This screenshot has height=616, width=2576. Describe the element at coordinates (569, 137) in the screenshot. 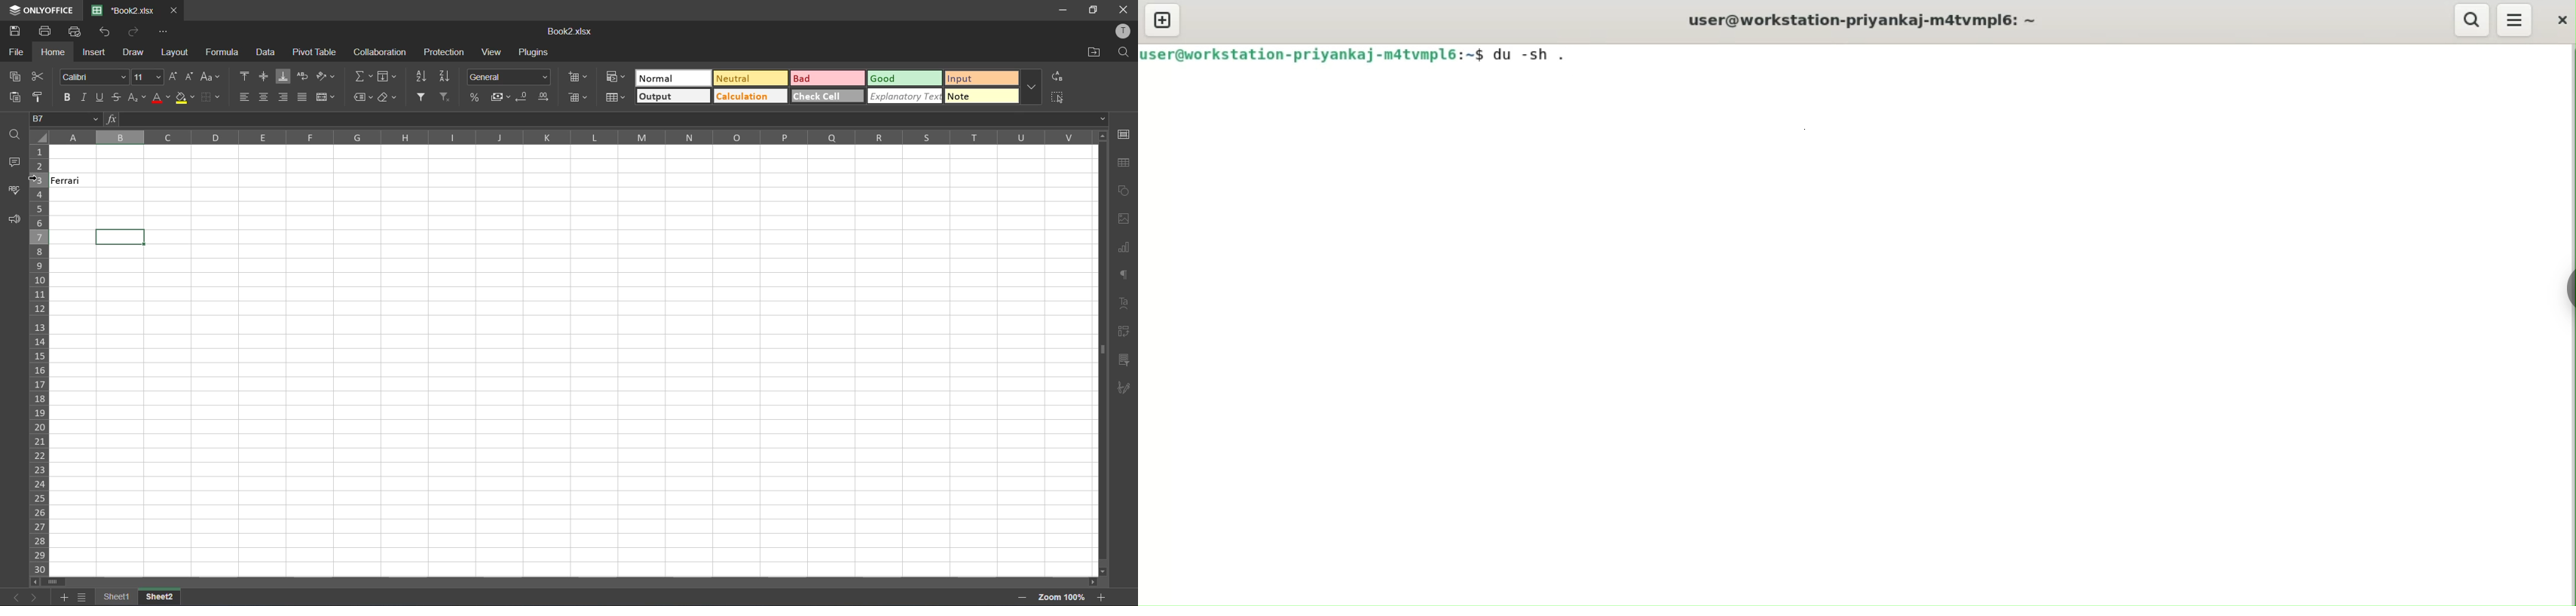

I see `column names` at that location.